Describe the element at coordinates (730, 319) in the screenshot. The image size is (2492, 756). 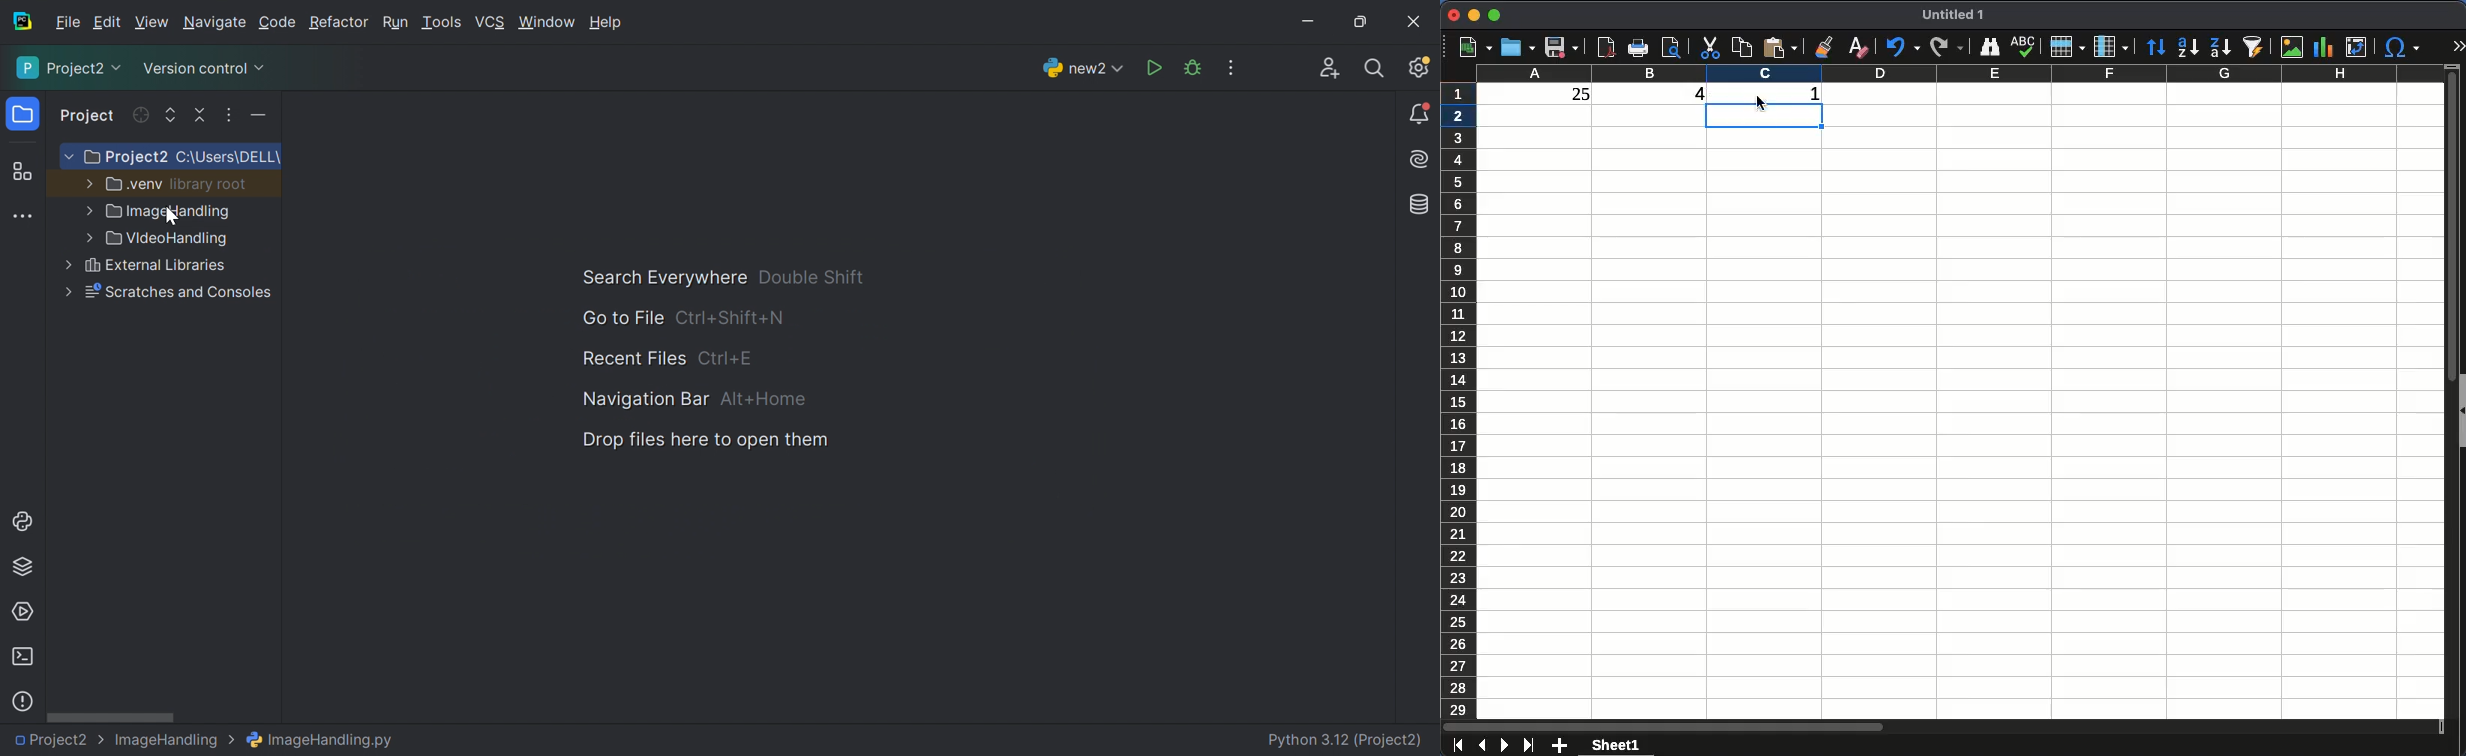
I see `Ctrl+Shuft+N` at that location.